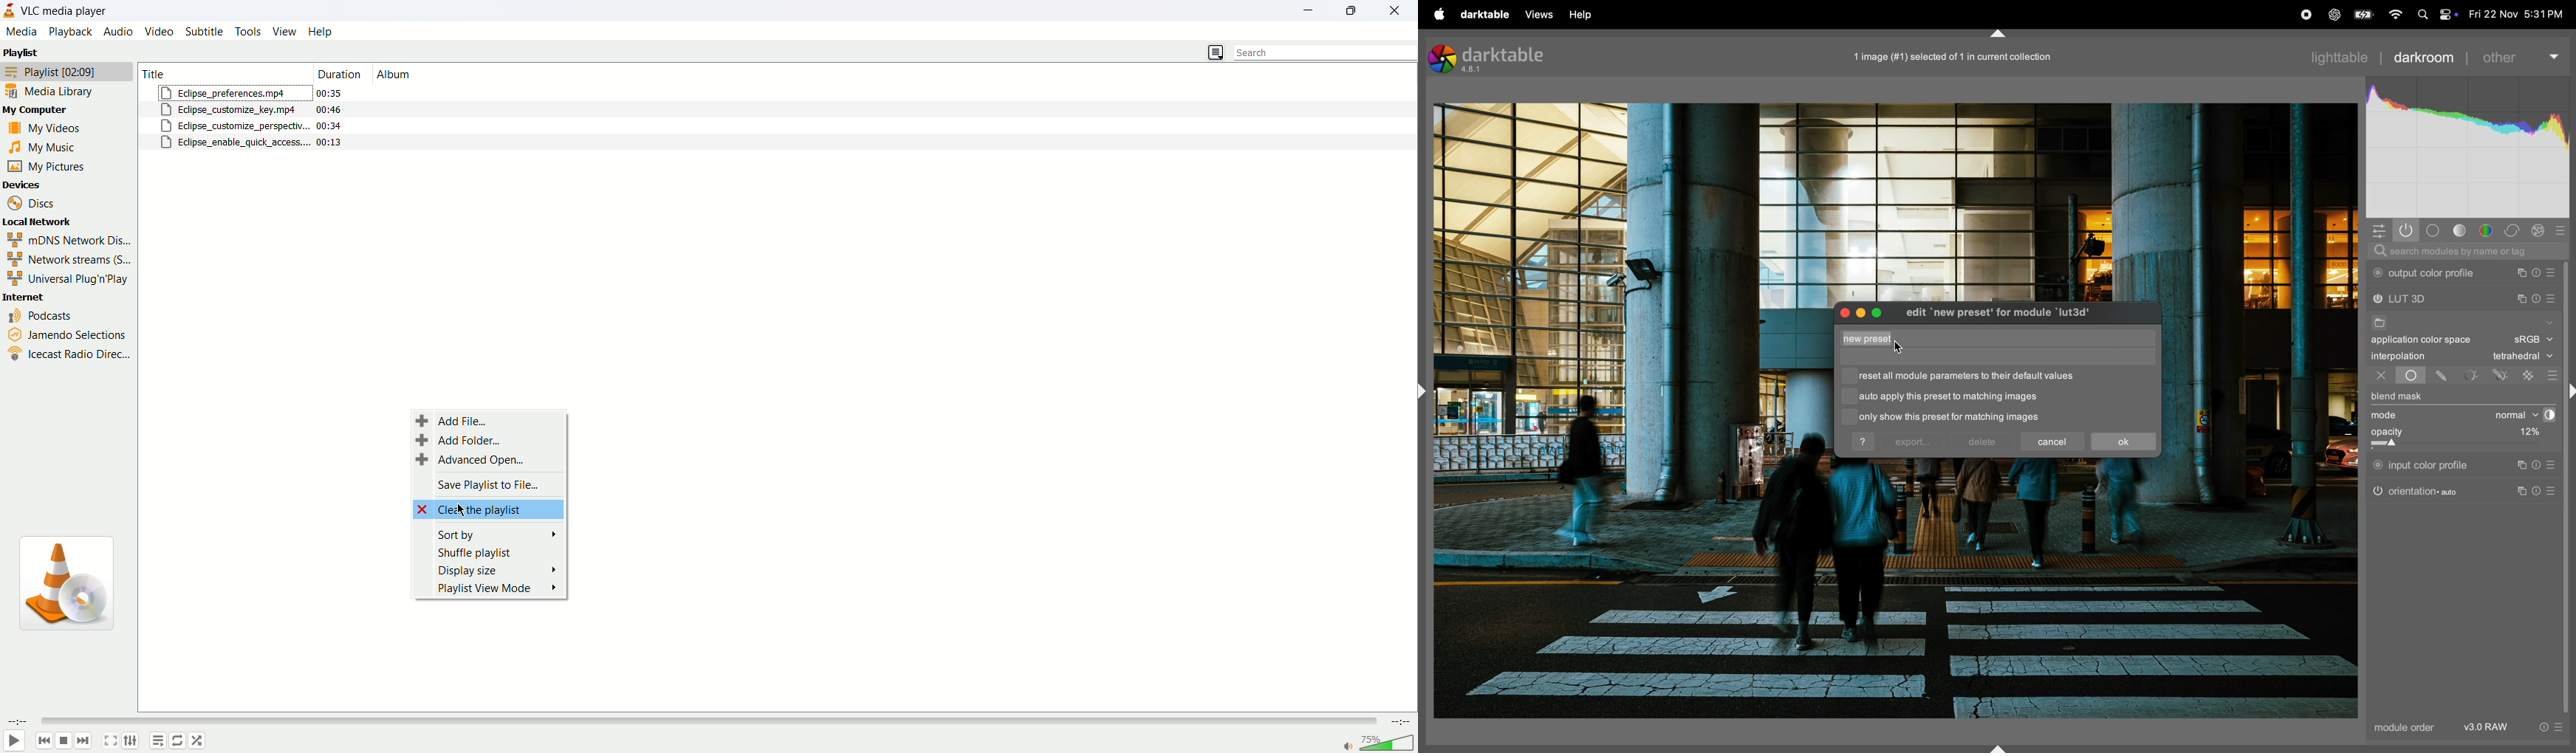 Image resolution: width=2576 pixels, height=756 pixels. Describe the element at coordinates (333, 118) in the screenshot. I see `duration` at that location.